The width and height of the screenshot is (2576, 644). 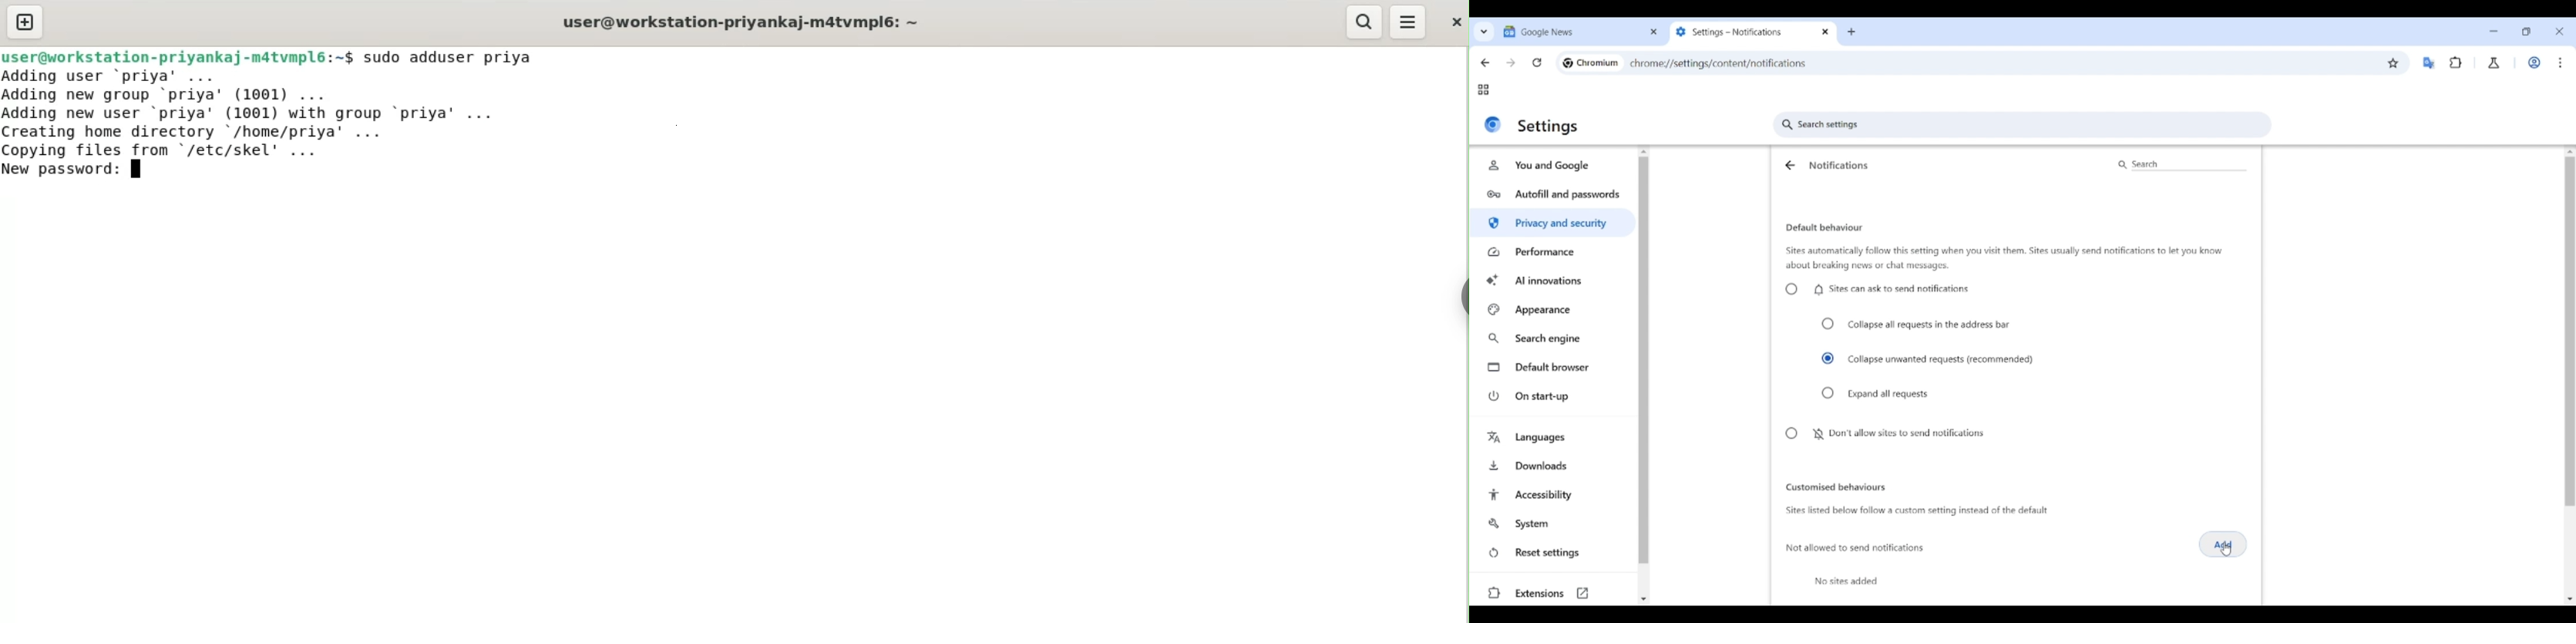 I want to click on Not allowed to send notifications, so click(x=1856, y=548).